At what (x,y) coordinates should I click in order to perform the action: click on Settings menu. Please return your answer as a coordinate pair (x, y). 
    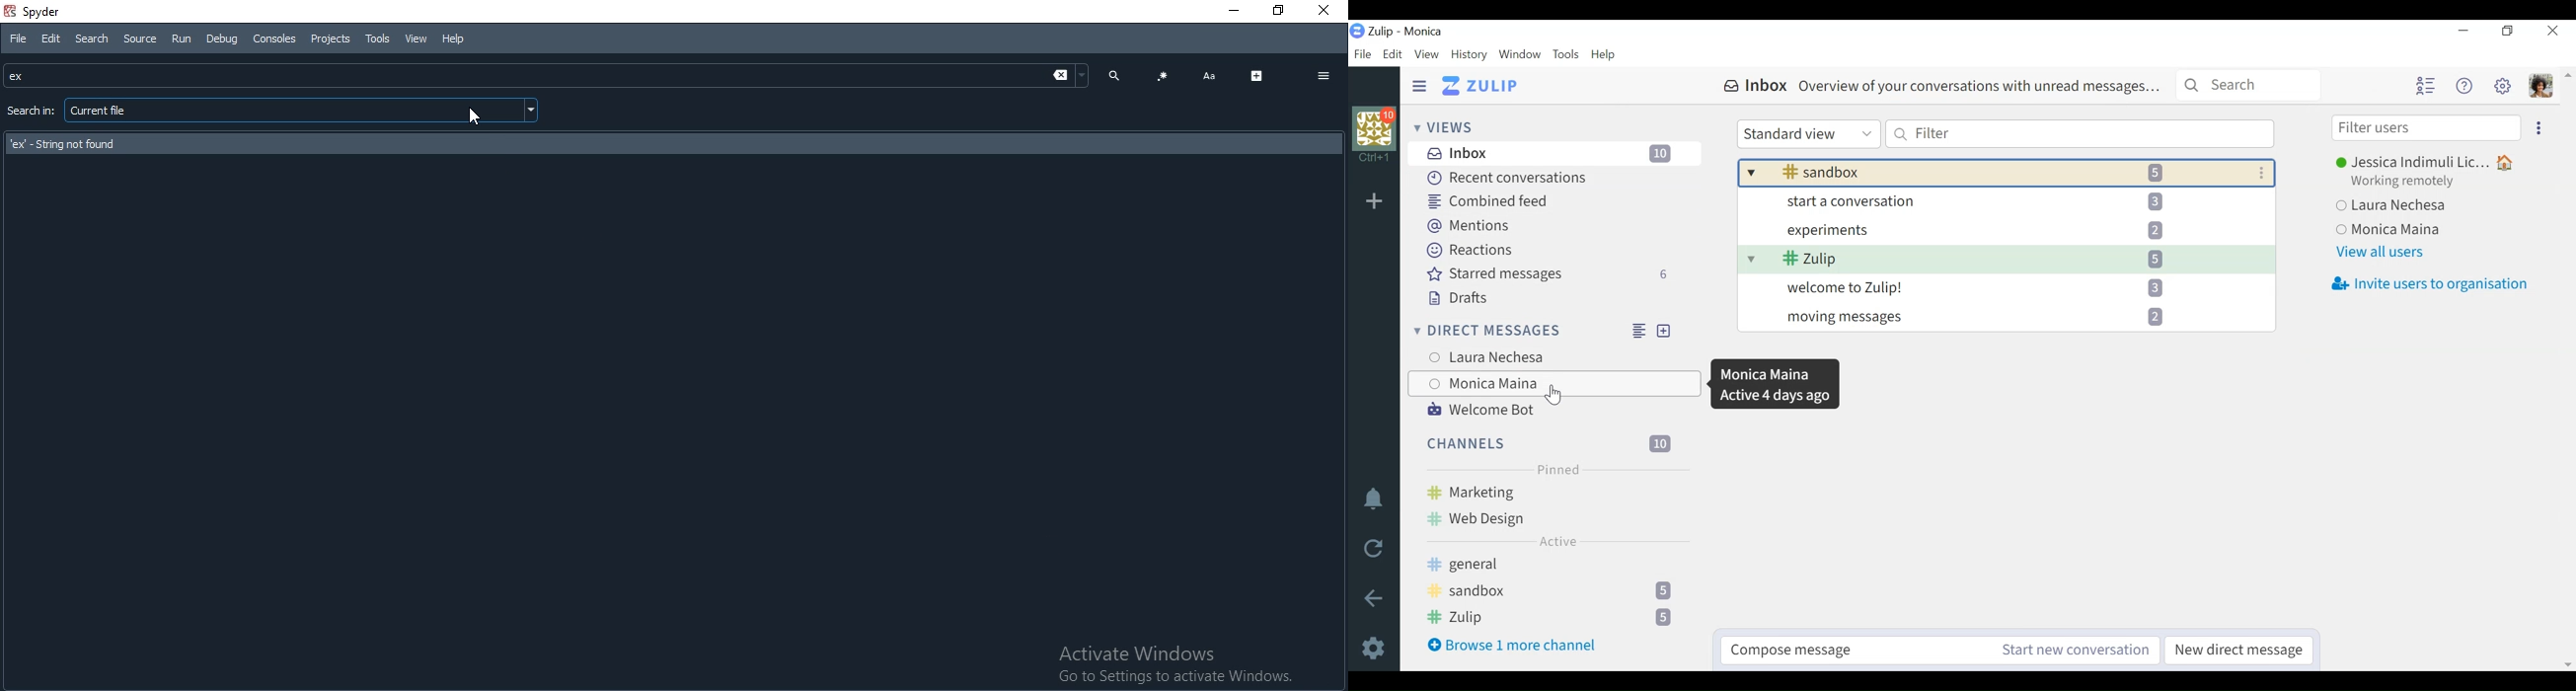
    Looking at the image, I should click on (2503, 86).